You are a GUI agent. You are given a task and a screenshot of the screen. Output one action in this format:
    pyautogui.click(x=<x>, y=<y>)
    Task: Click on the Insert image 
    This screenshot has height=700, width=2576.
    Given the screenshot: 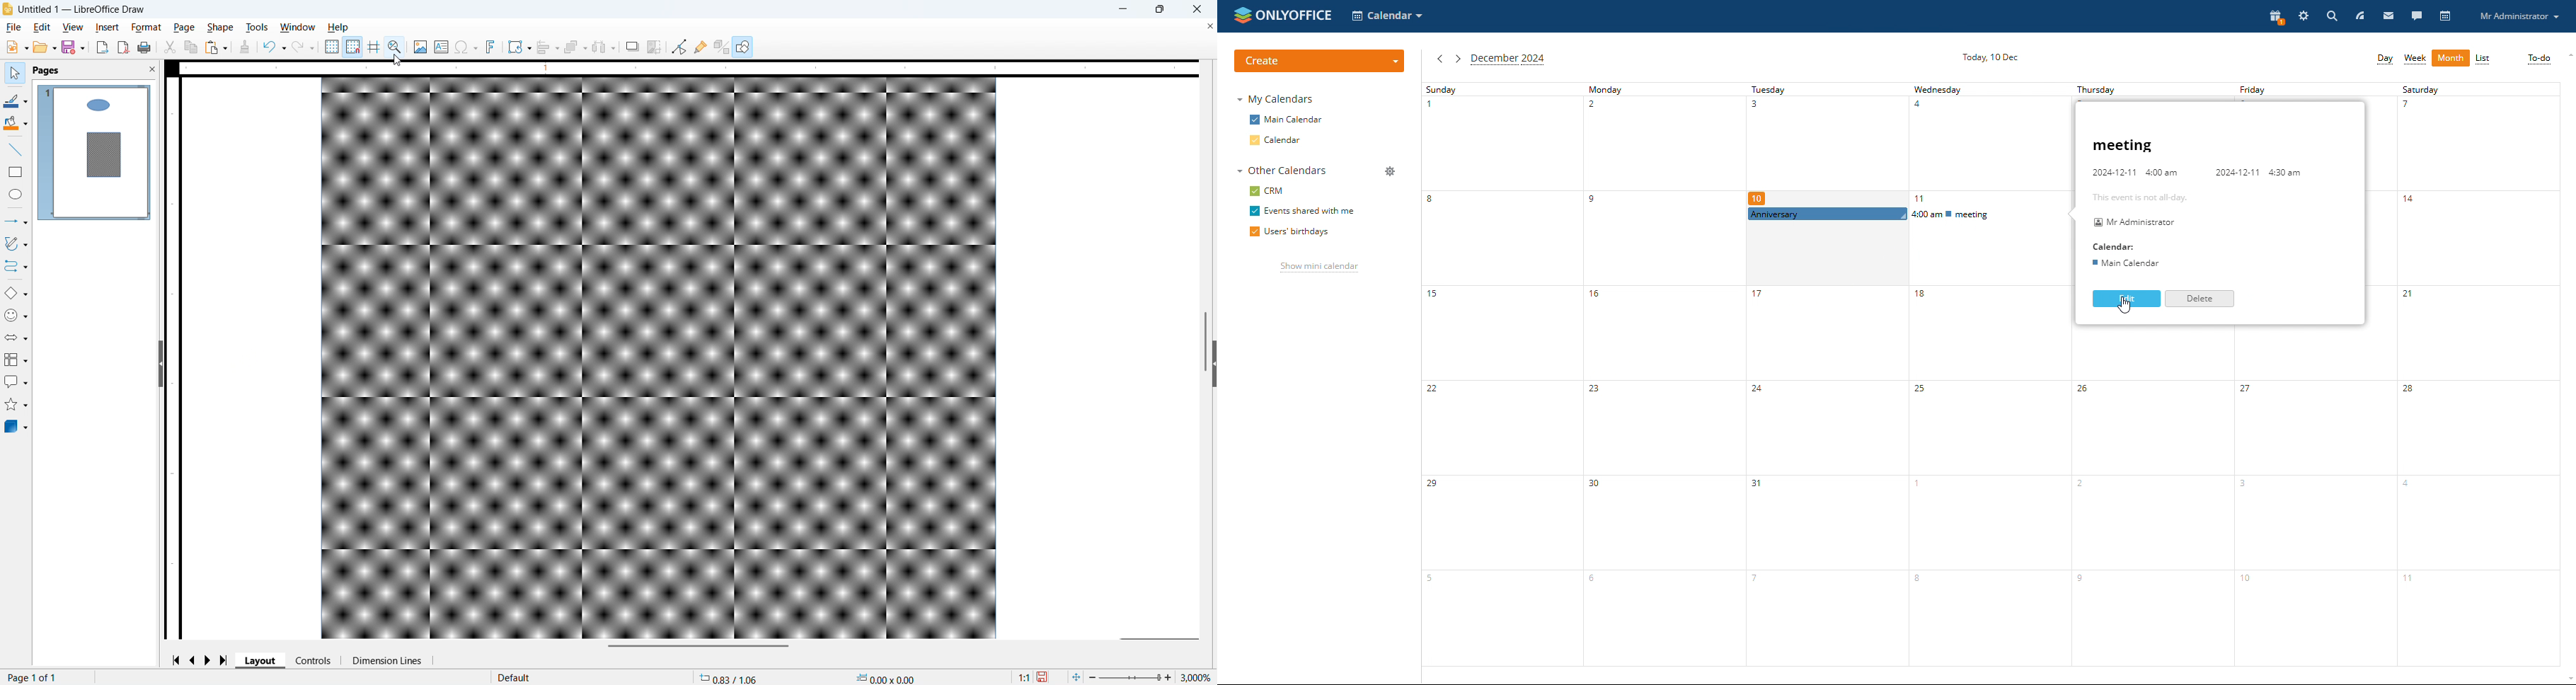 What is the action you would take?
    pyautogui.click(x=421, y=46)
    